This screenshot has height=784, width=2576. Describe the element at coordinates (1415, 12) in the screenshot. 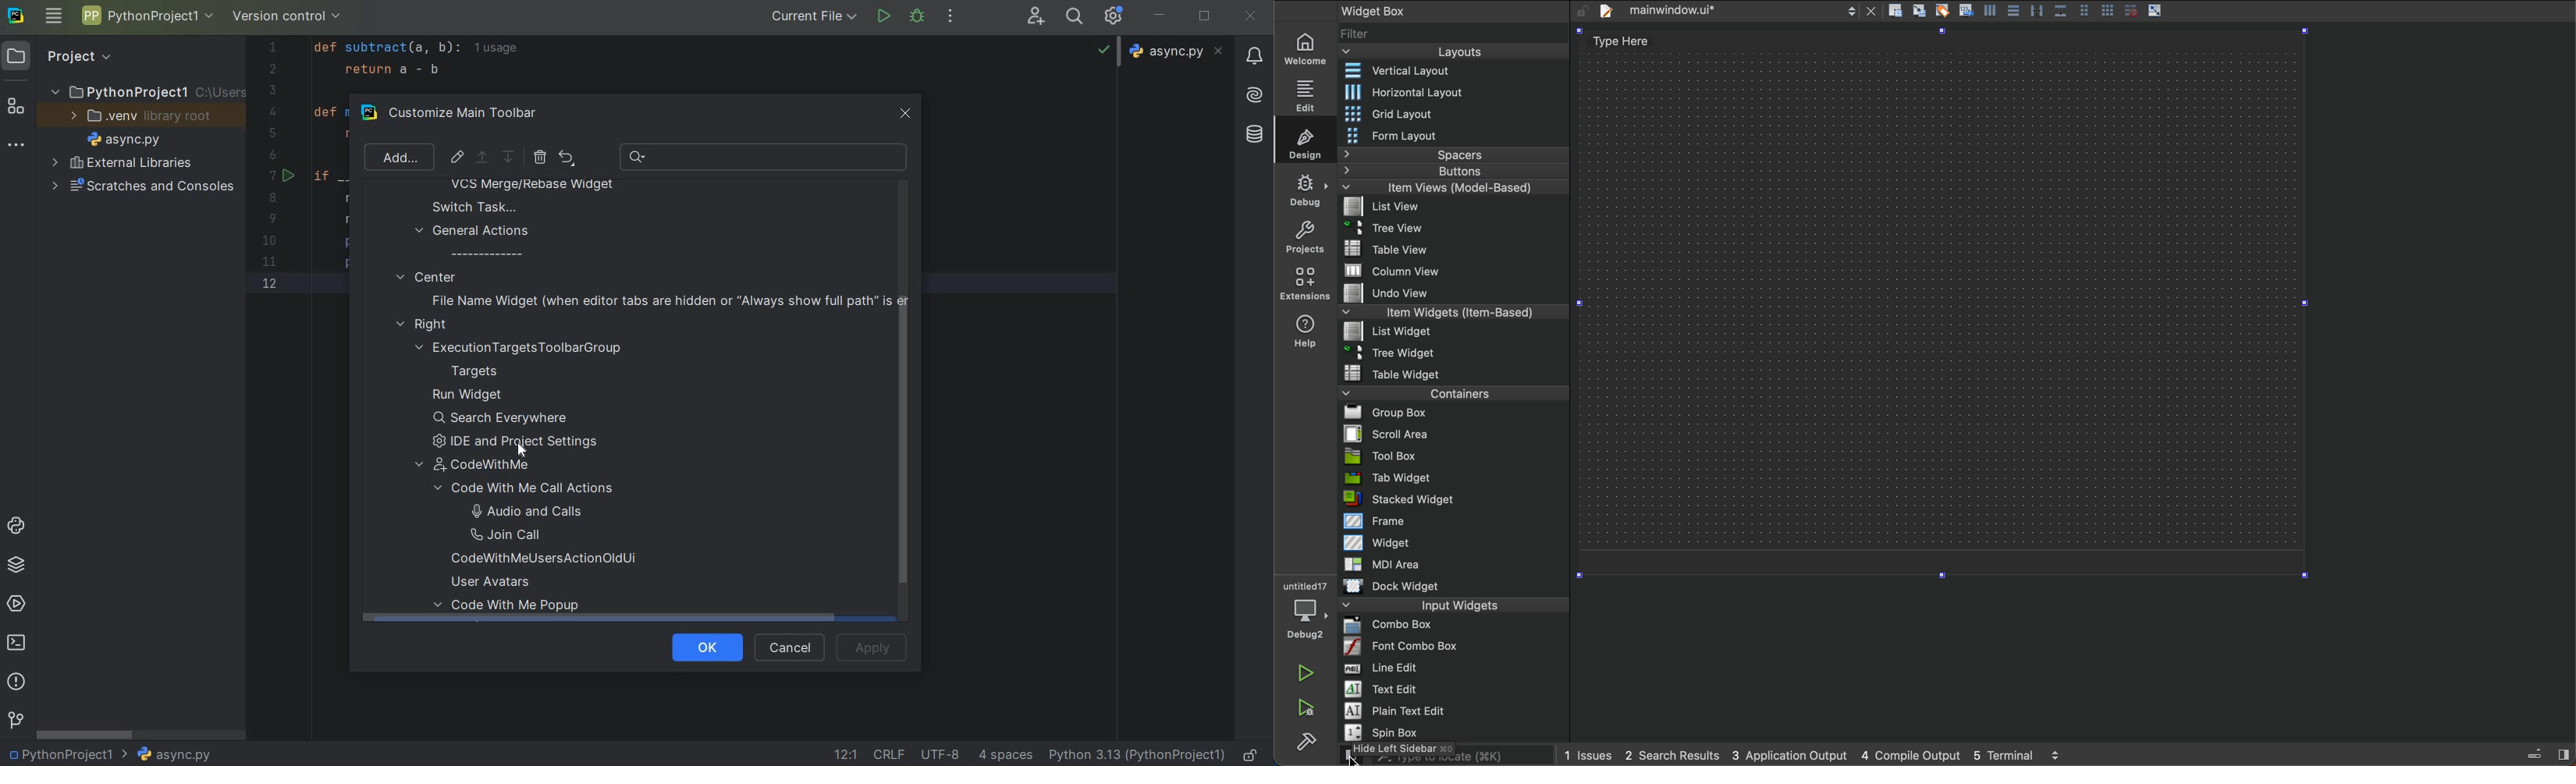

I see `Widget Box` at that location.